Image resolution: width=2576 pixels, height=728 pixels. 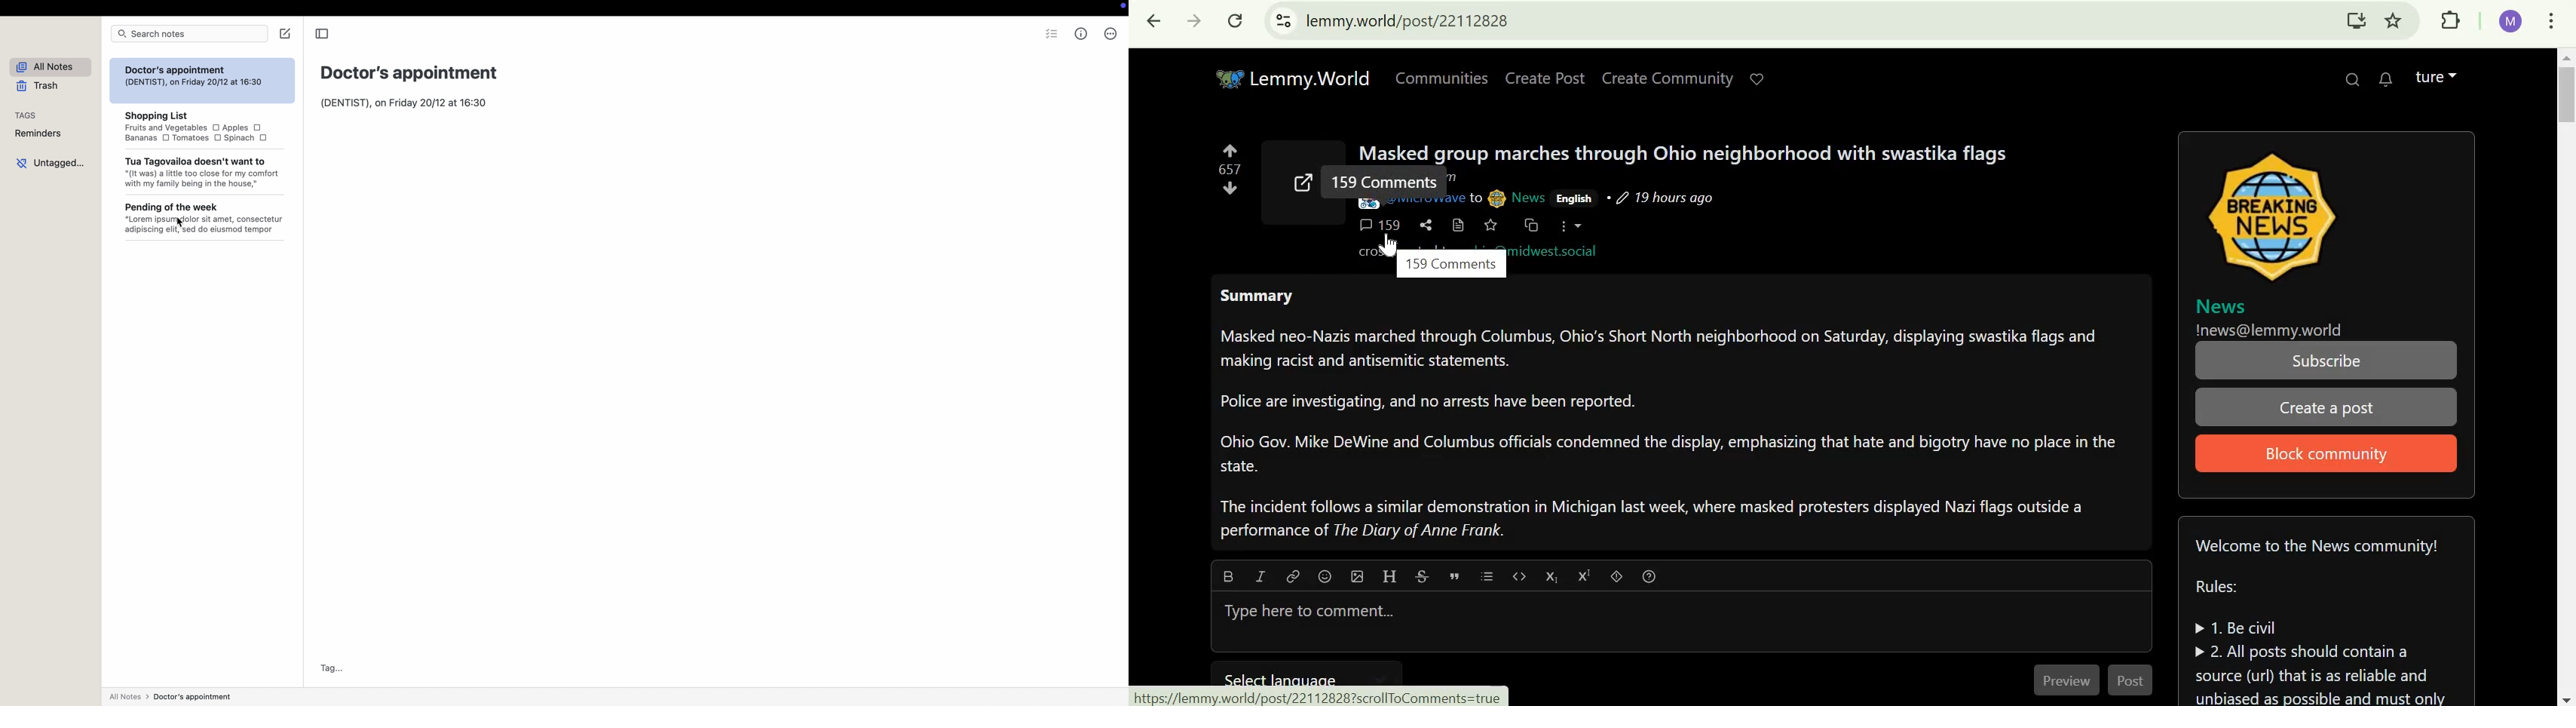 What do you see at coordinates (1238, 20) in the screenshot?
I see `Reload this page` at bounding box center [1238, 20].